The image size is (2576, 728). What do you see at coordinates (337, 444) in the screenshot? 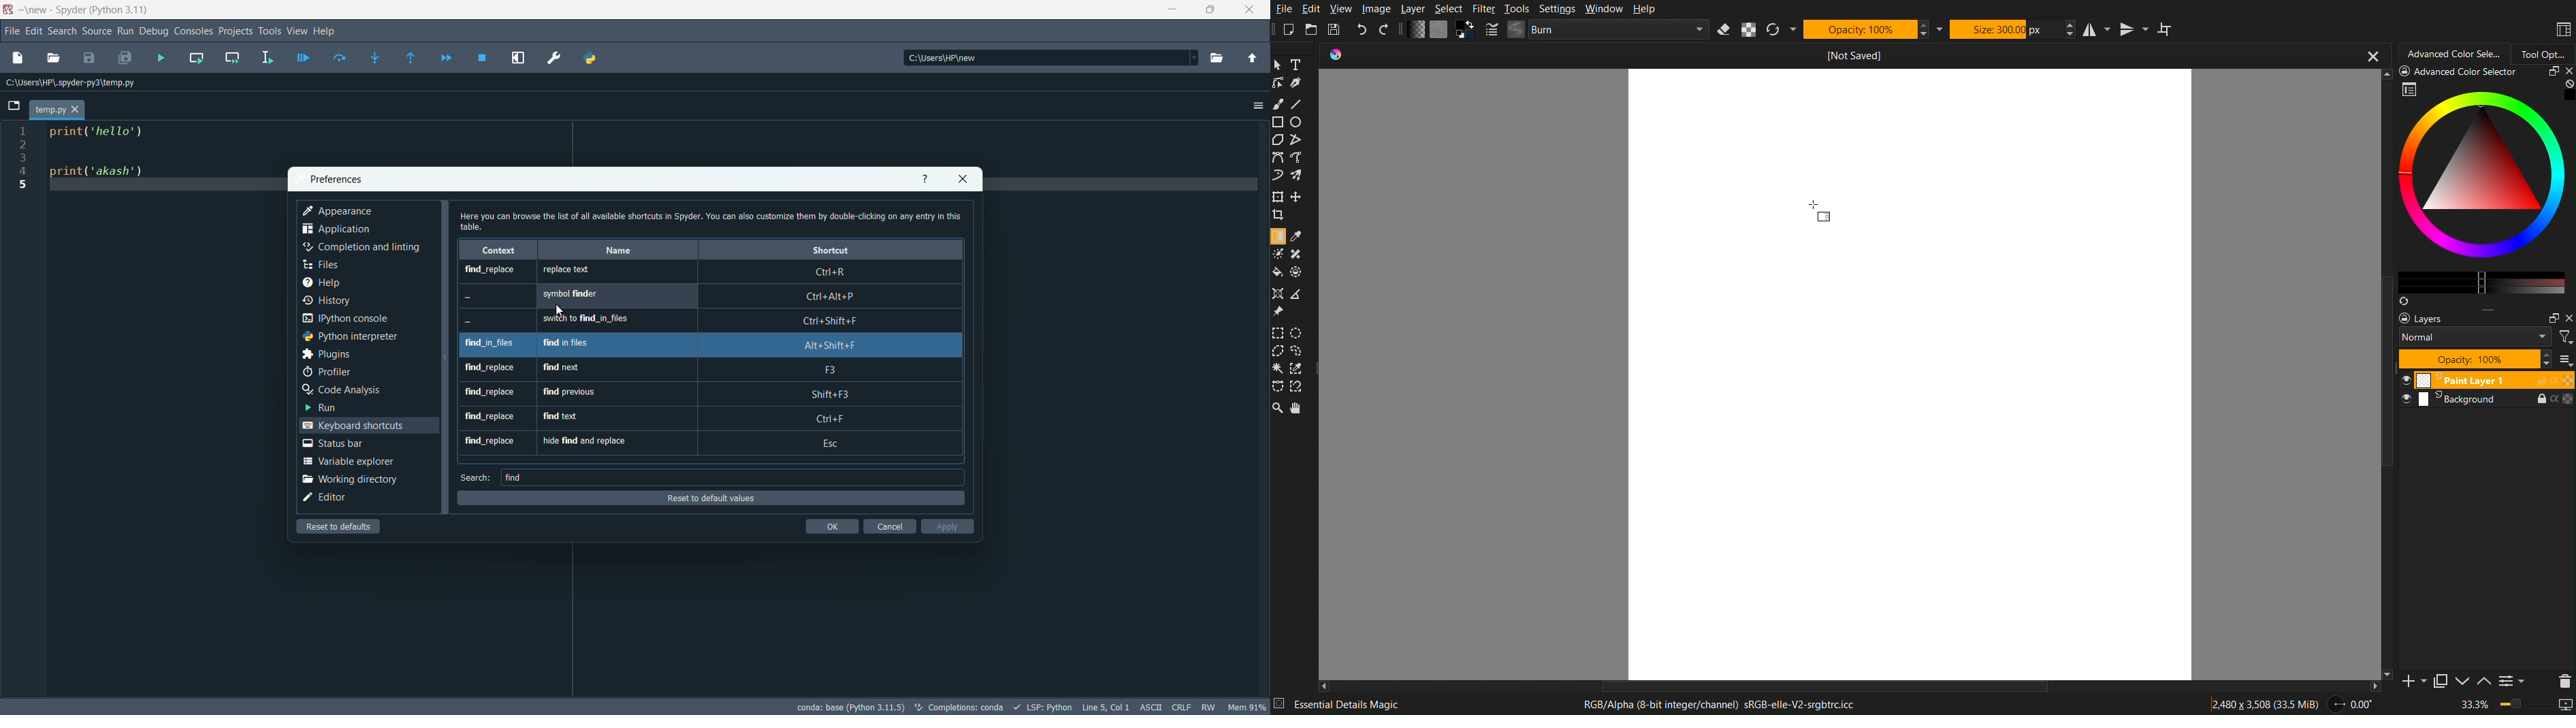
I see `status bar` at bounding box center [337, 444].